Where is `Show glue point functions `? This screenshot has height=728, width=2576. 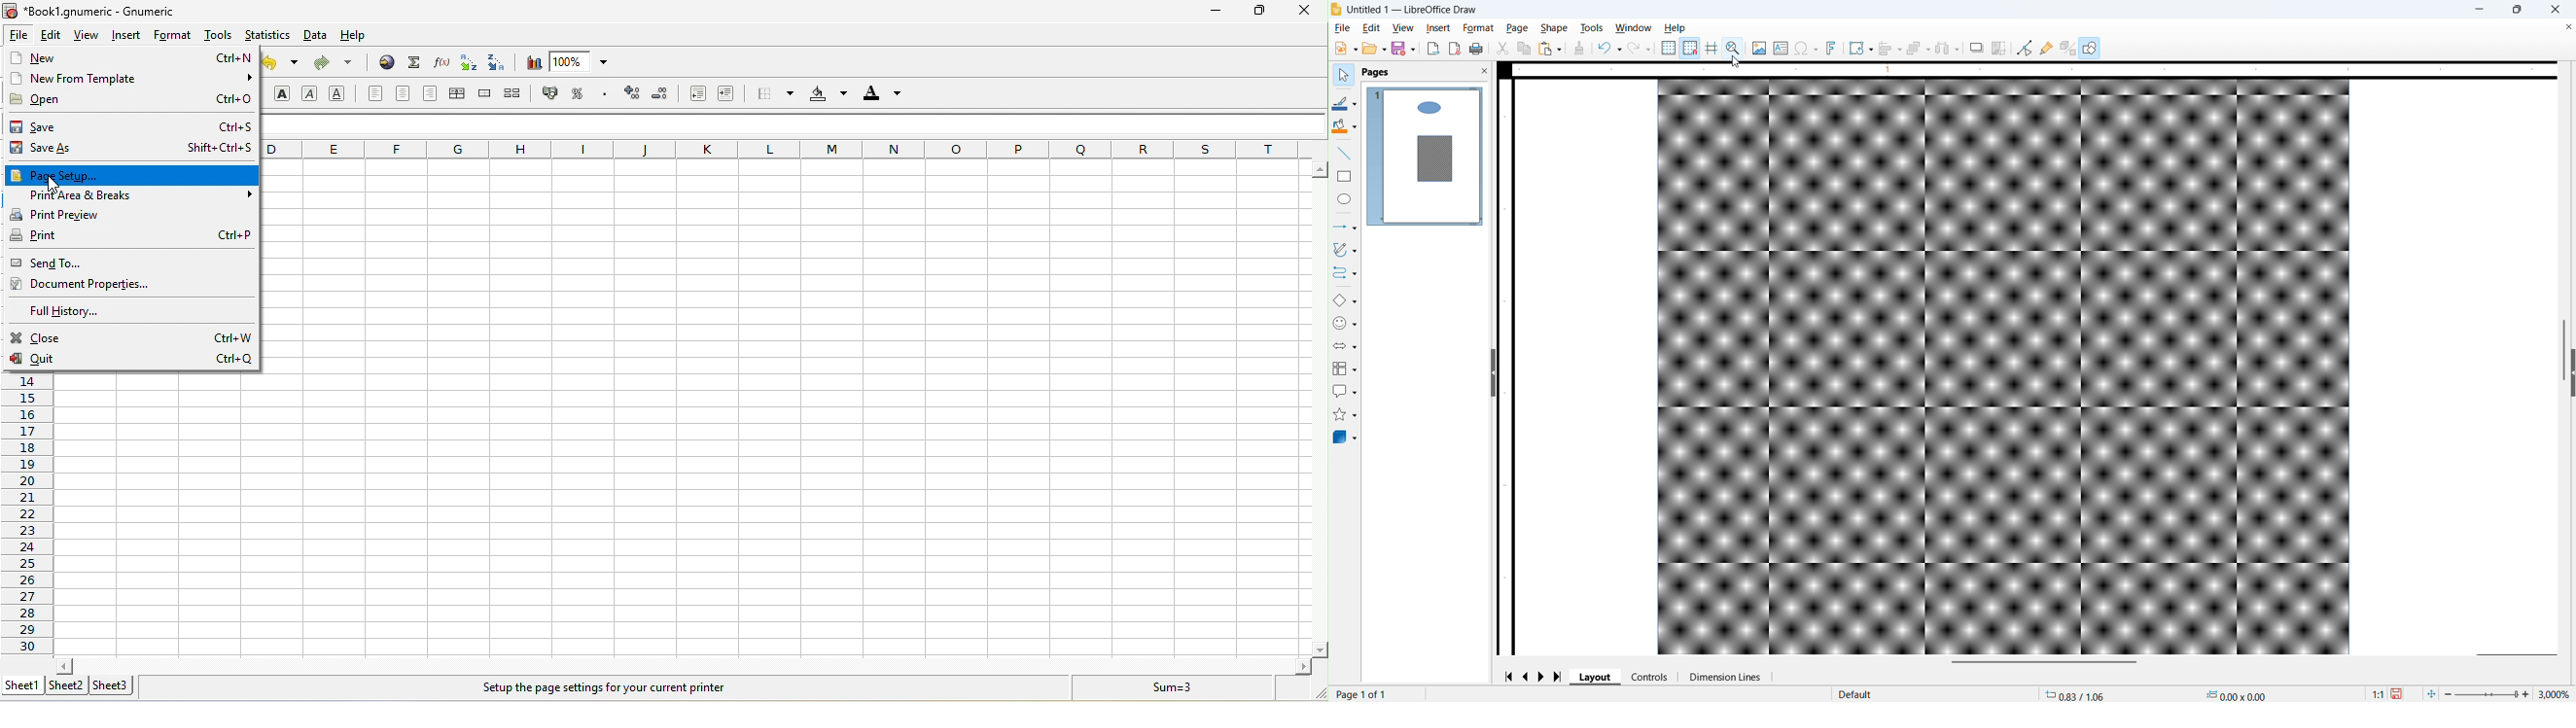 Show glue point functions  is located at coordinates (2047, 48).